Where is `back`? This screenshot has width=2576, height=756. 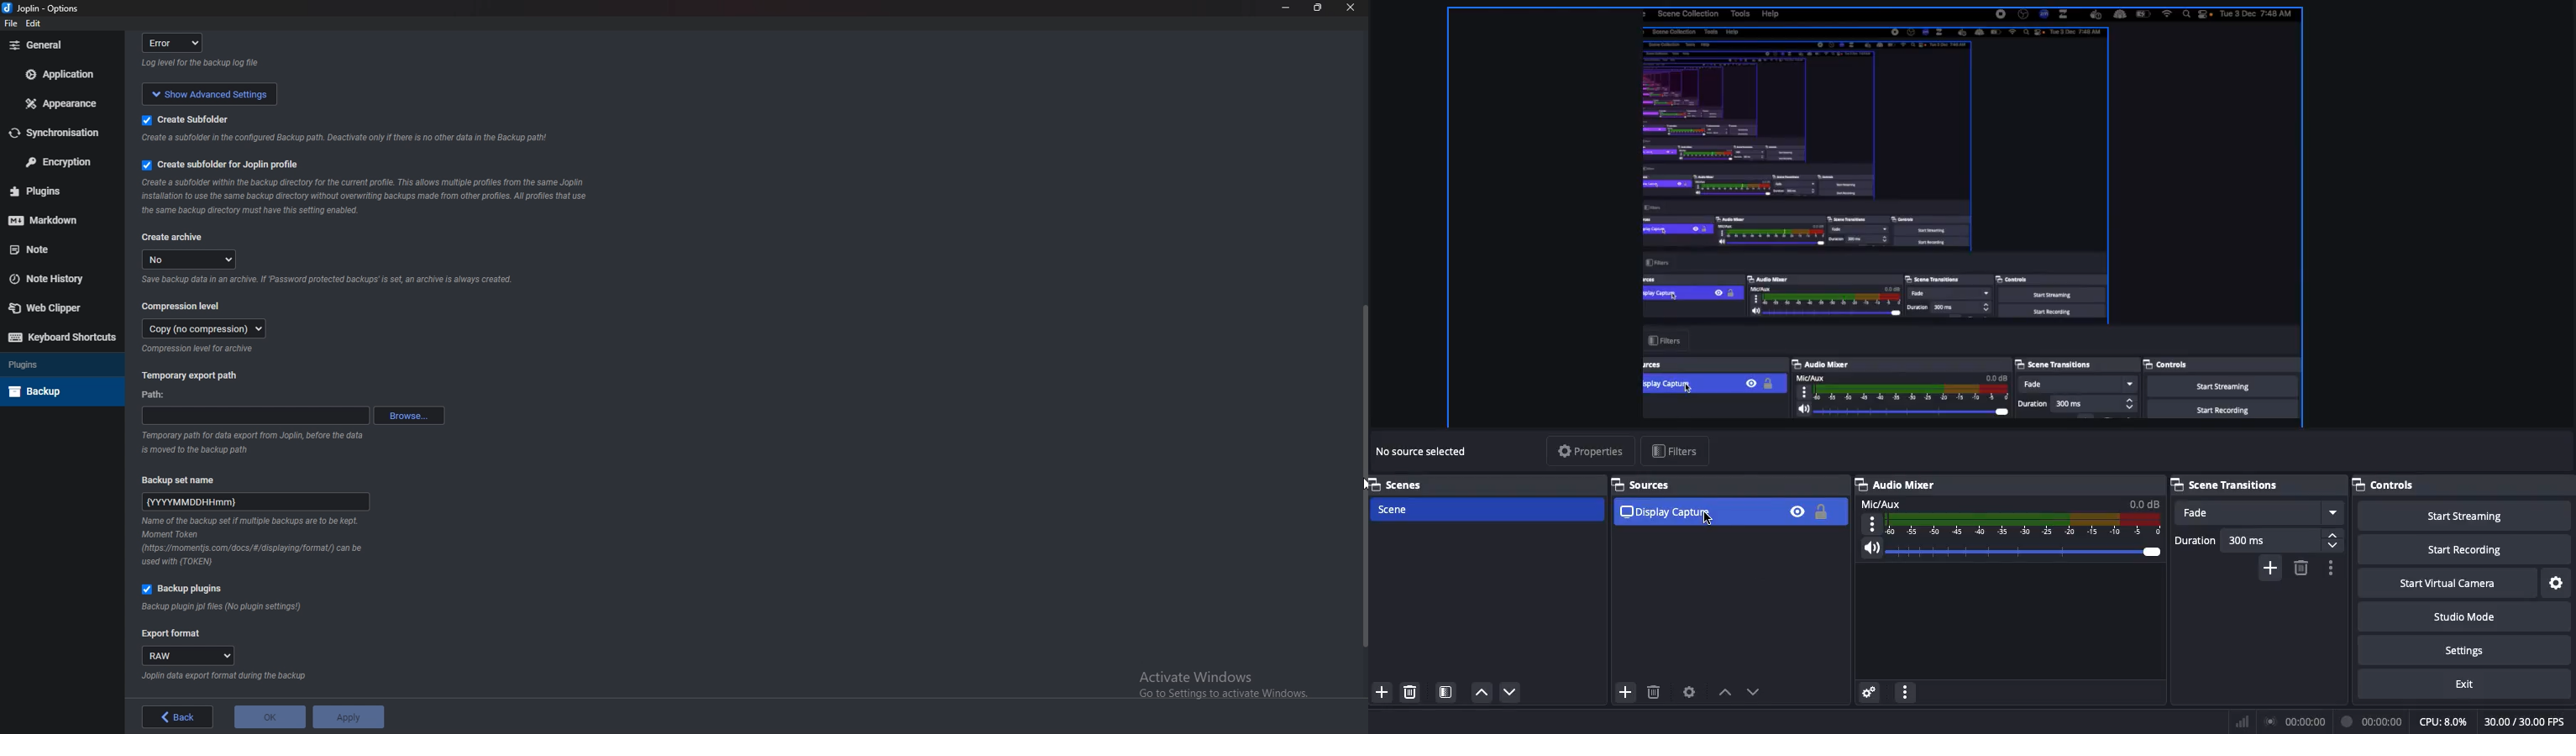 back is located at coordinates (178, 717).